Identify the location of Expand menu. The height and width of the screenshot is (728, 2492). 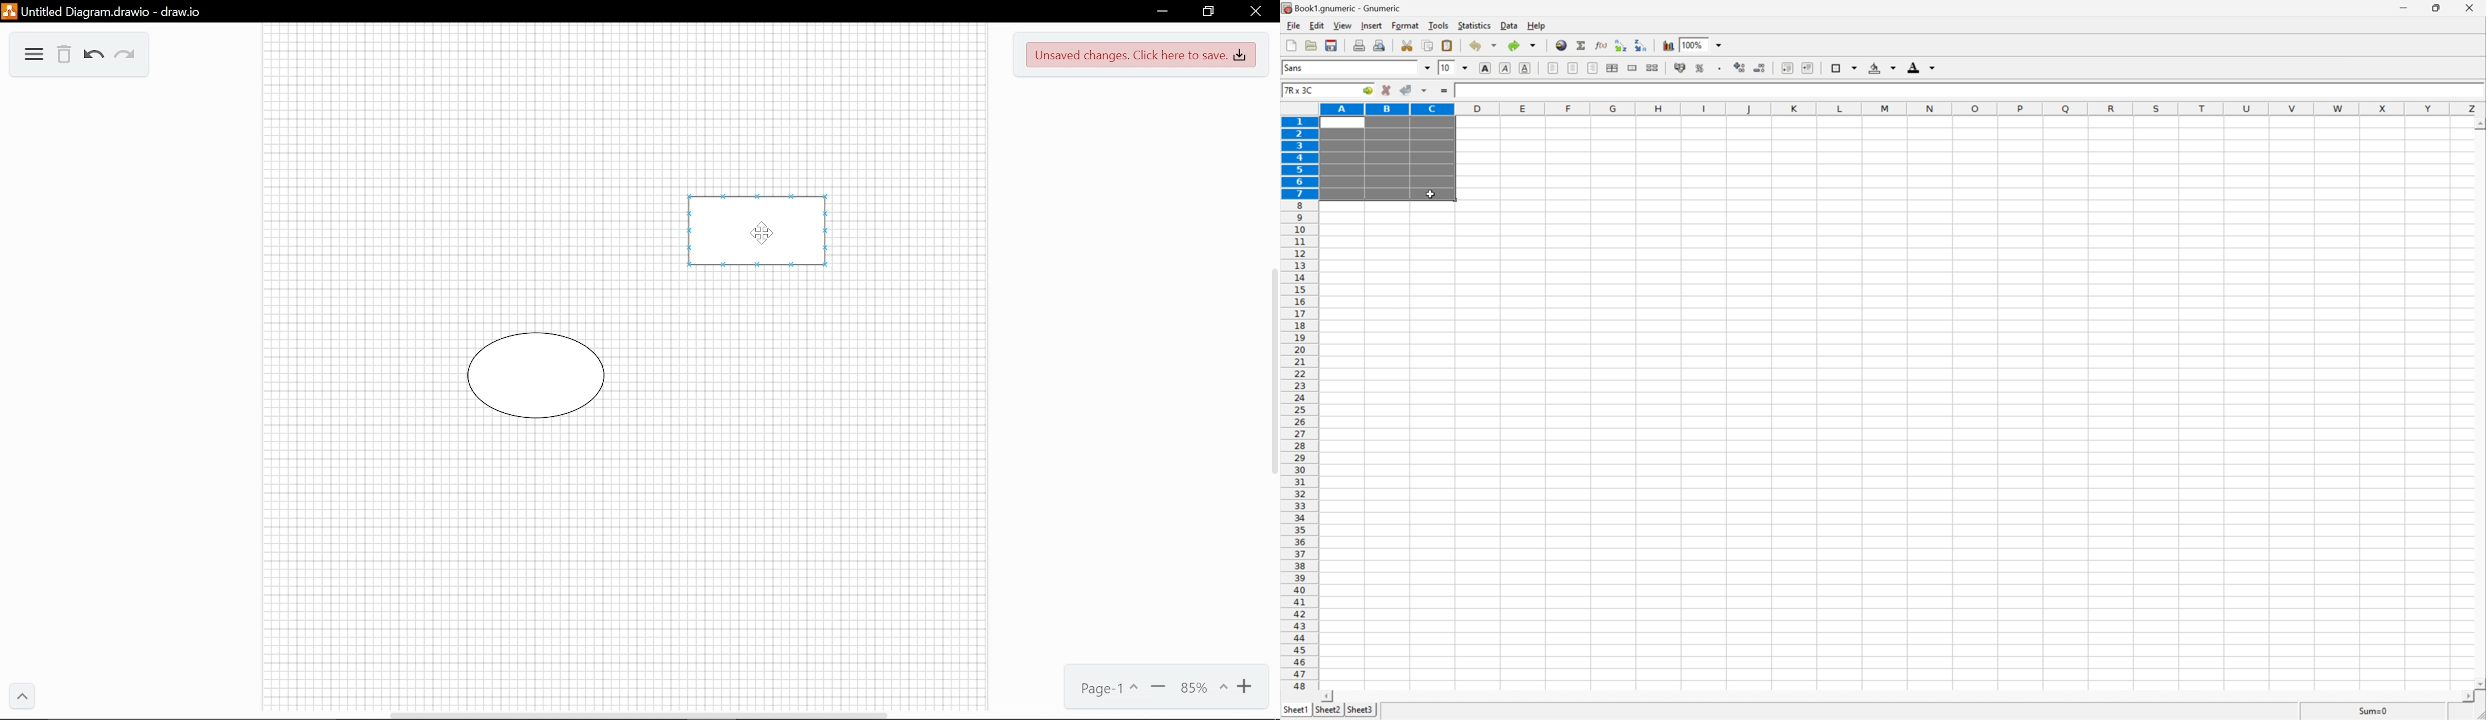
(23, 698).